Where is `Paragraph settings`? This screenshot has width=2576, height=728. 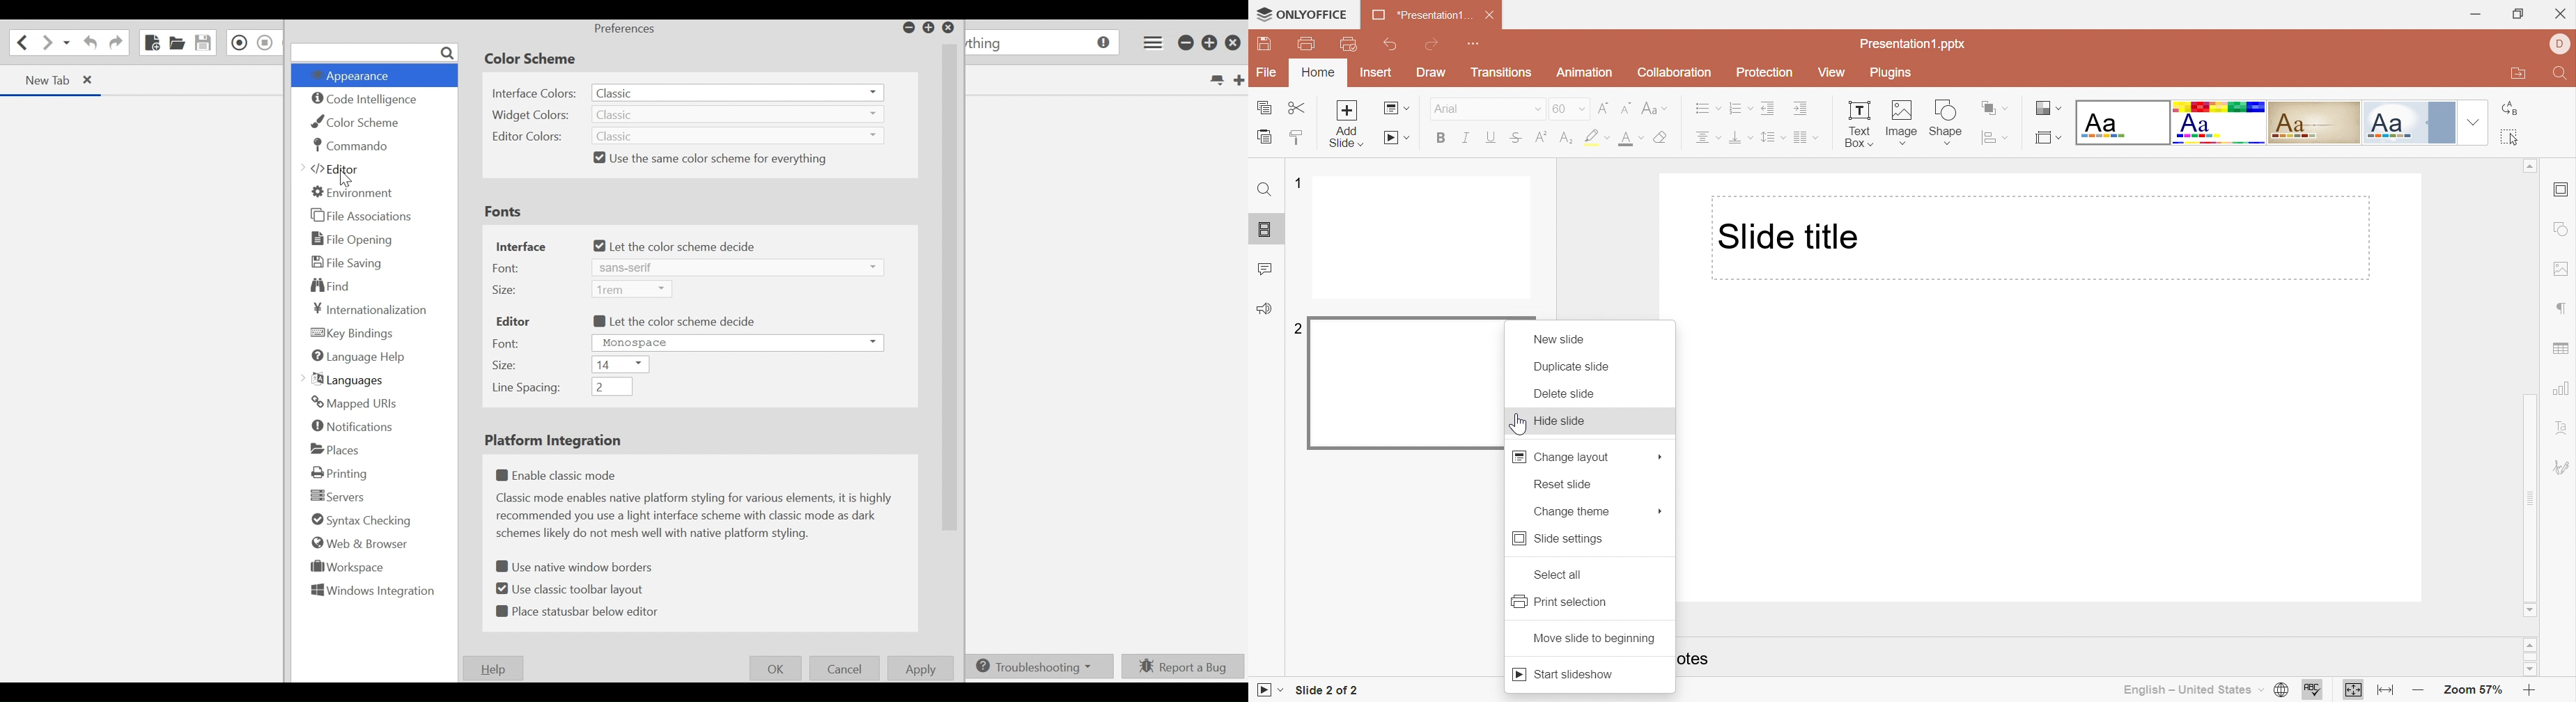 Paragraph settings is located at coordinates (2561, 309).